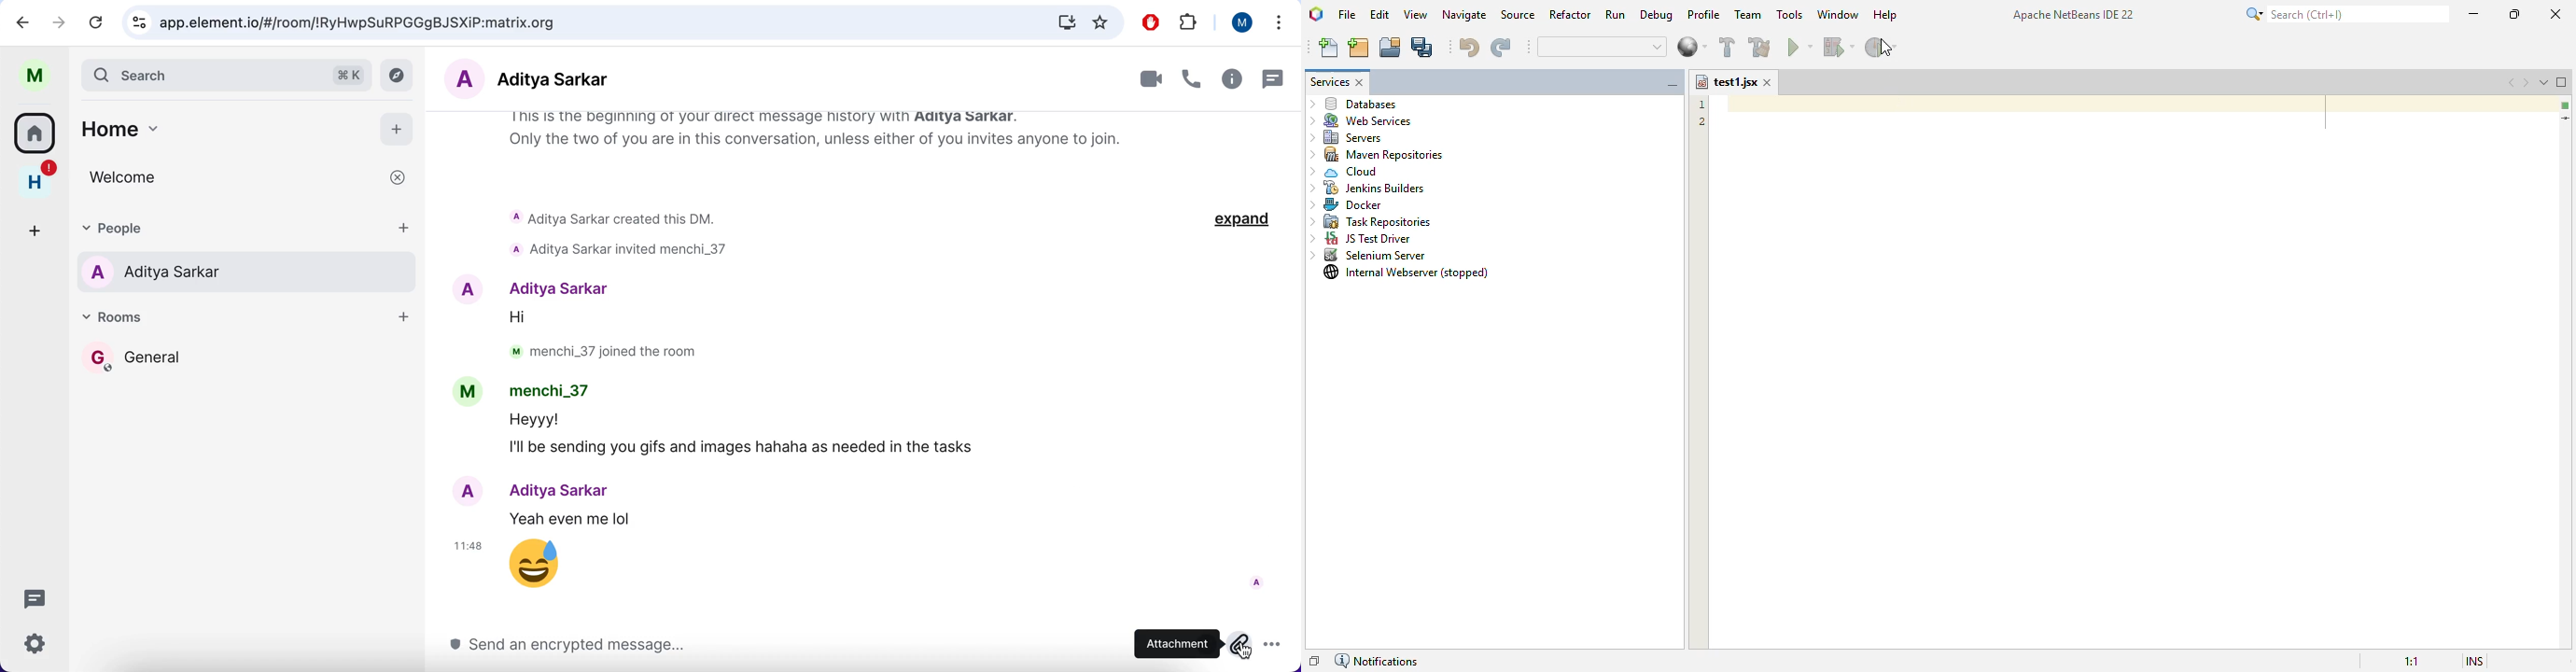 The image size is (2576, 672). Describe the element at coordinates (1885, 15) in the screenshot. I see `help` at that location.